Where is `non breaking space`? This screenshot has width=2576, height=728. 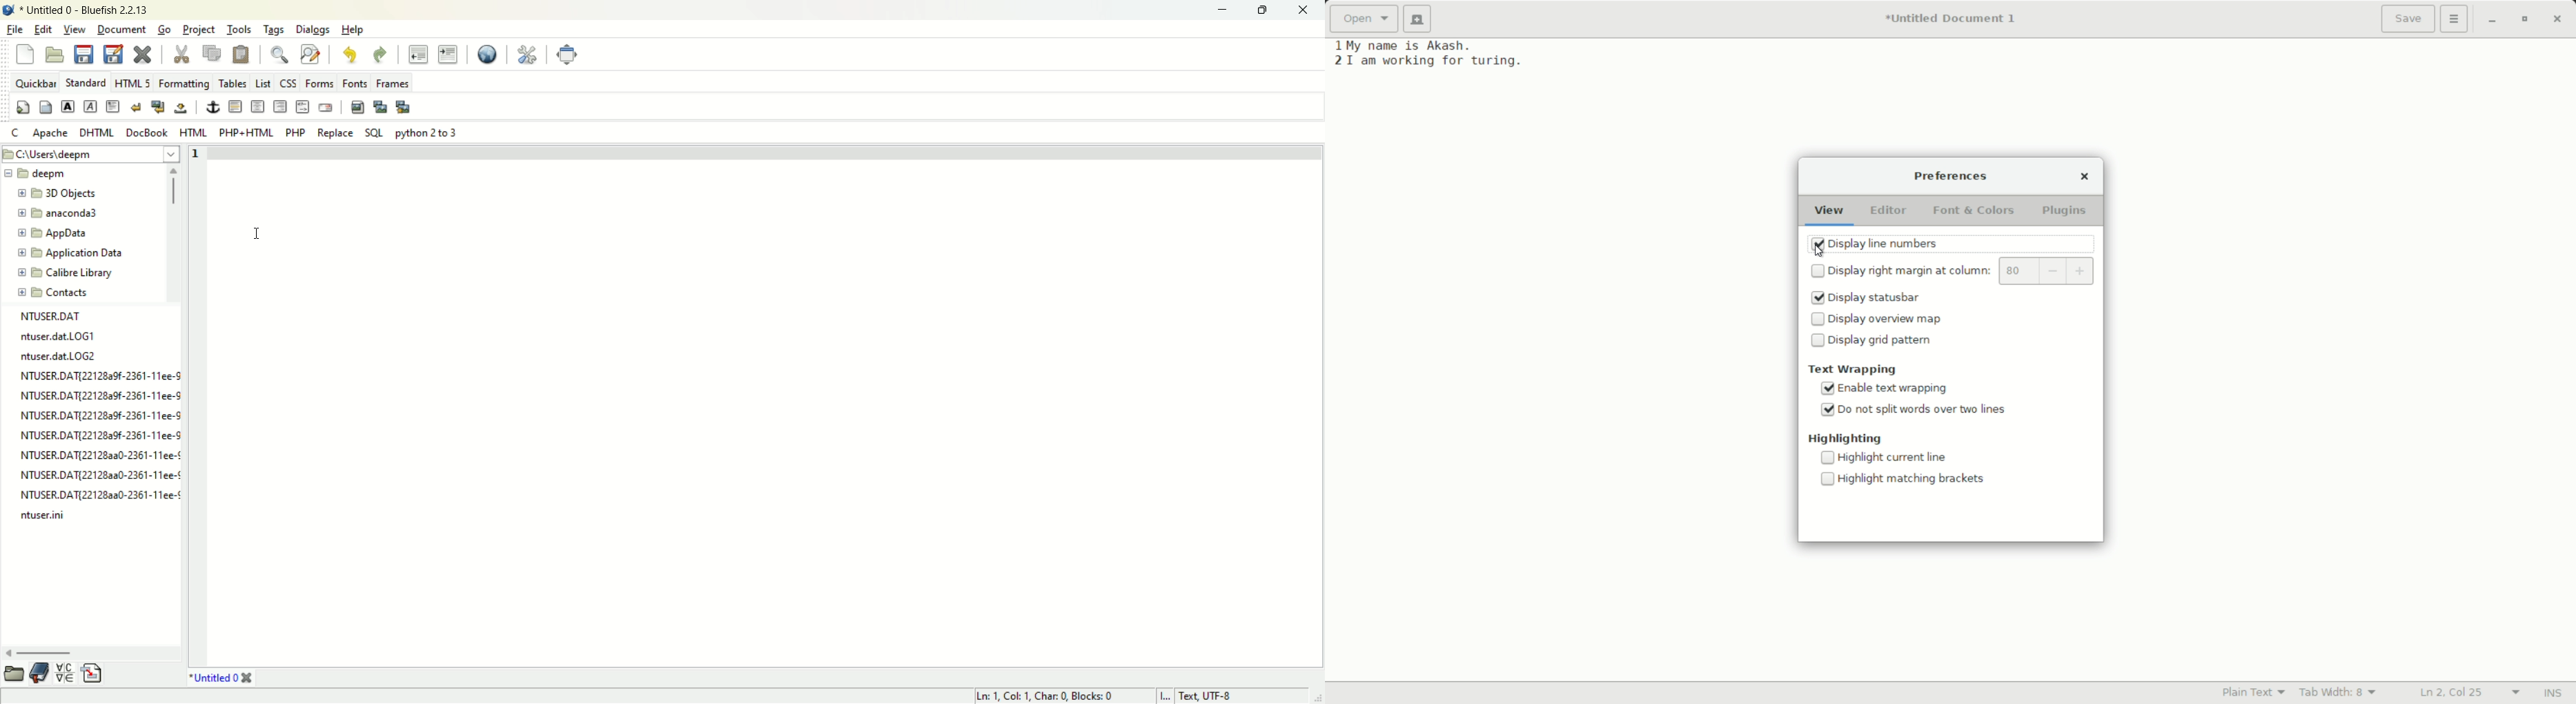 non breaking space is located at coordinates (181, 108).